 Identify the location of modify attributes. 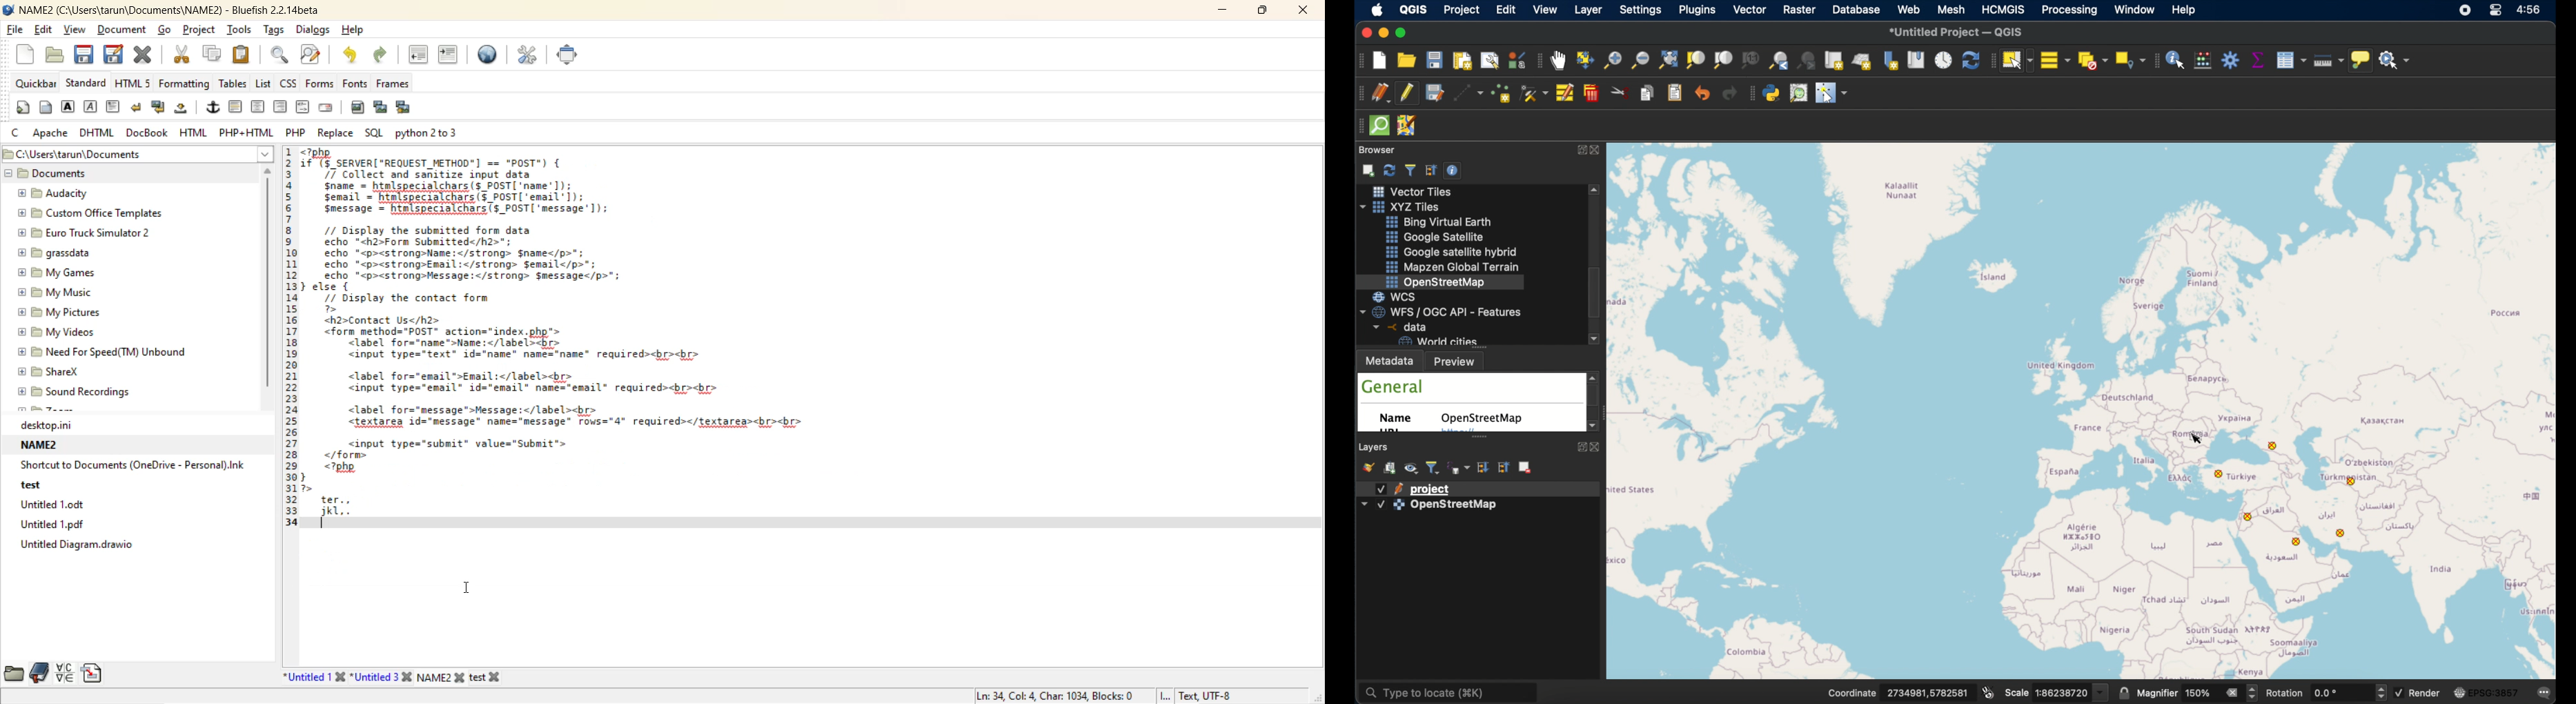
(1566, 94).